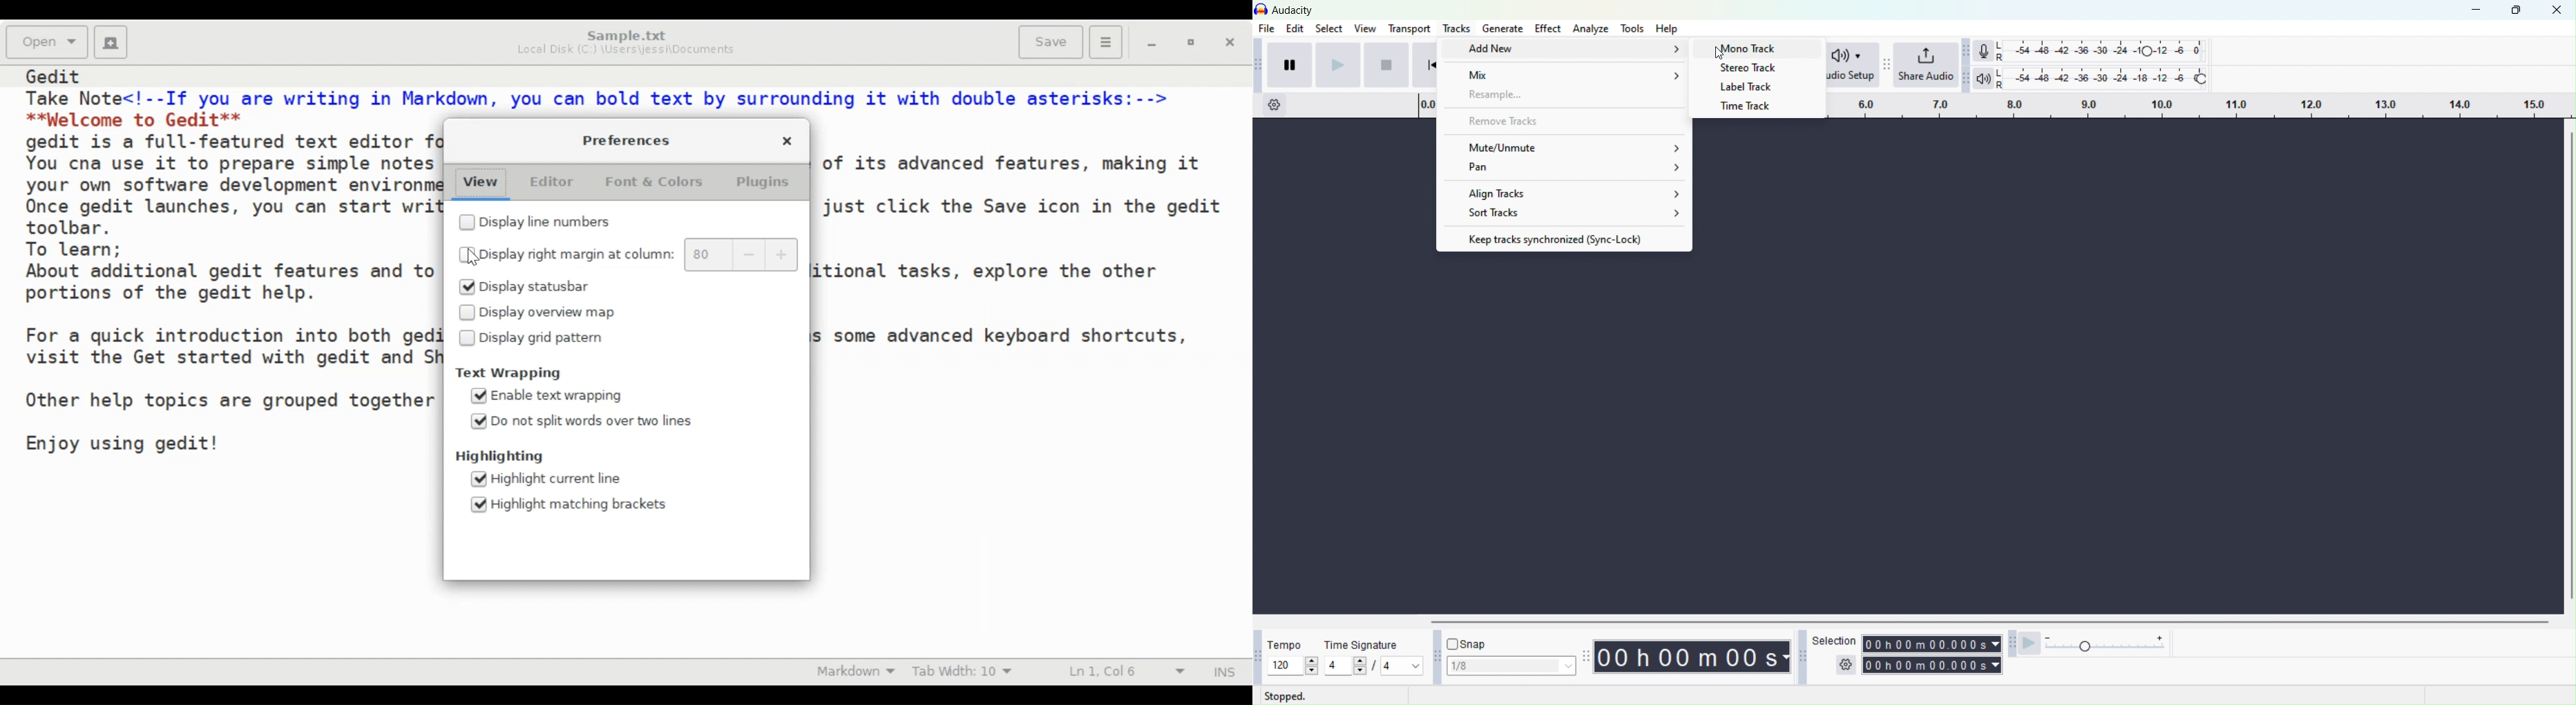 The width and height of the screenshot is (2576, 728). I want to click on Remove tools, so click(1565, 121).